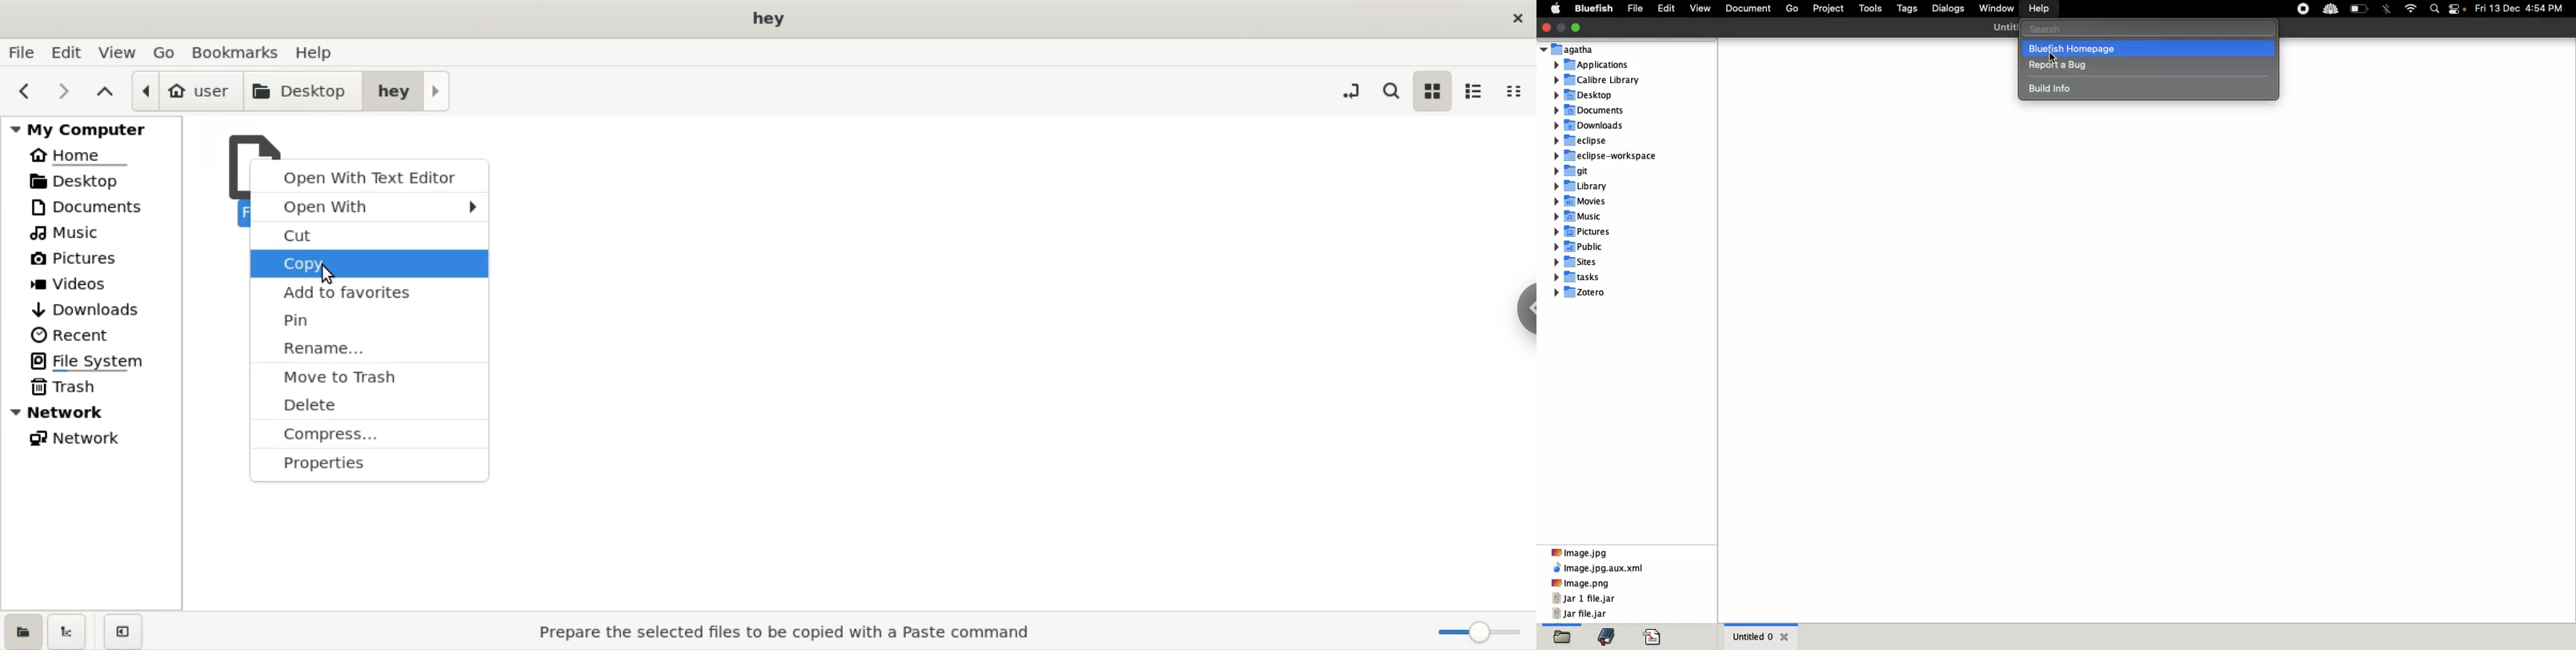 This screenshot has width=2576, height=672. Describe the element at coordinates (68, 90) in the screenshot. I see `next` at that location.